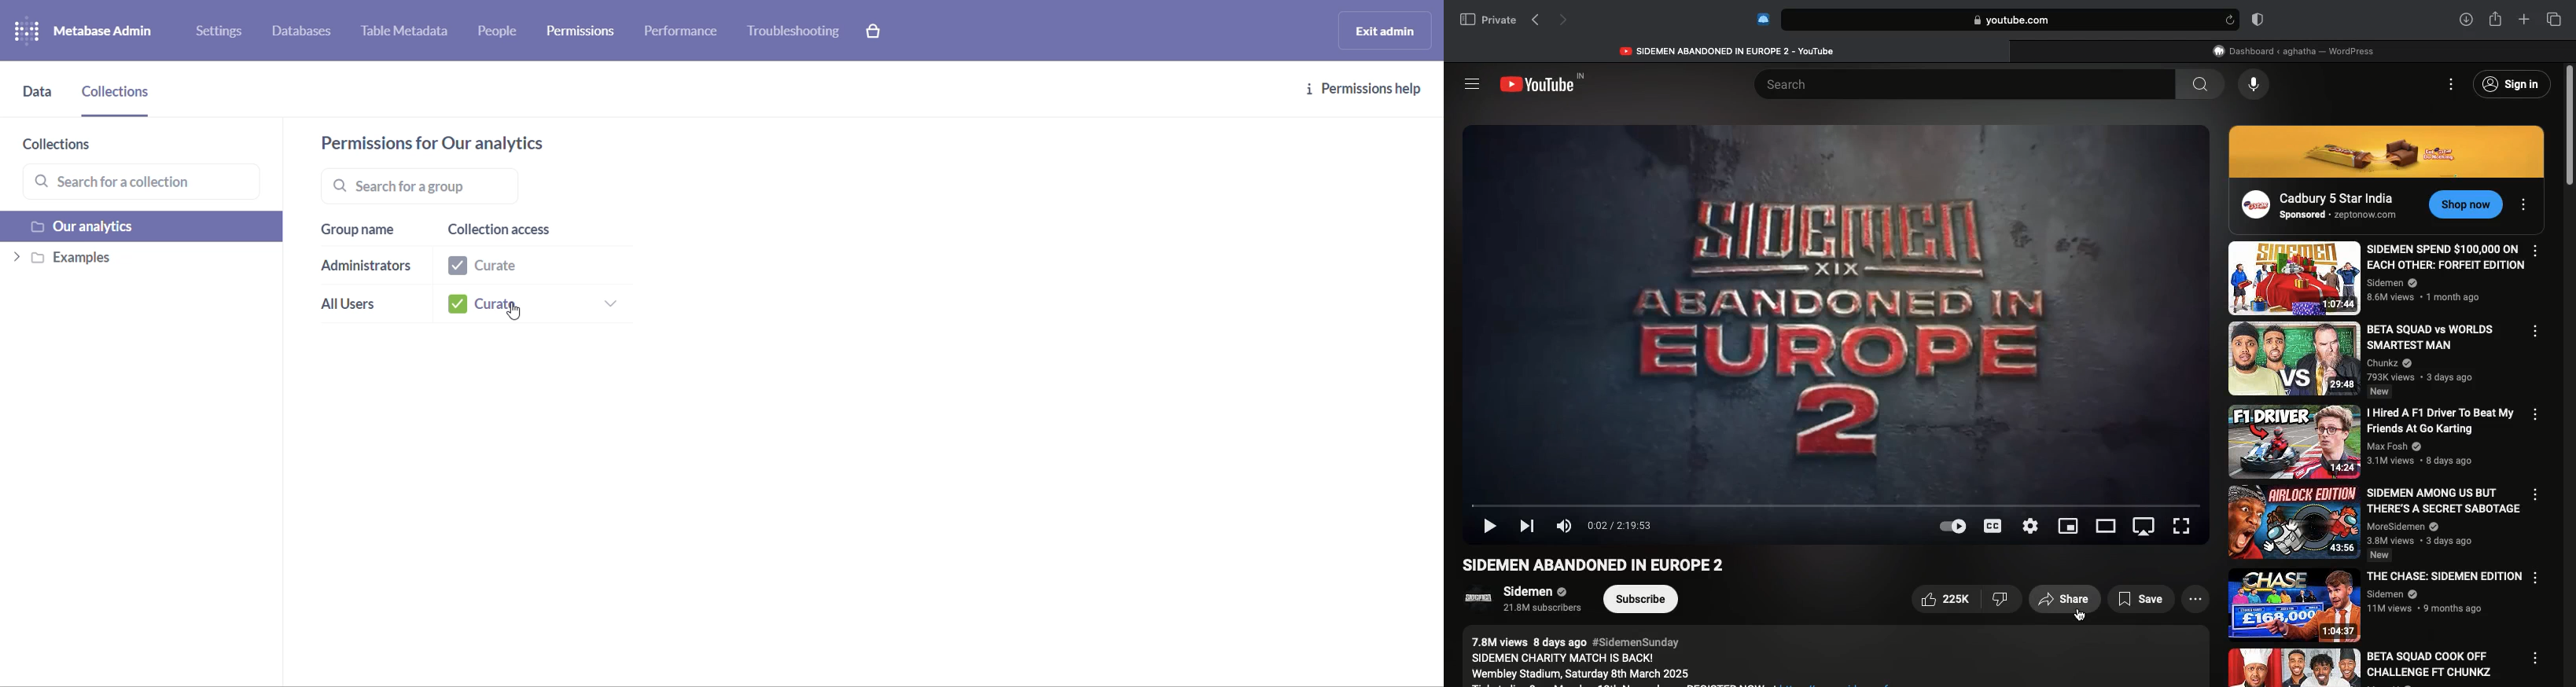 Image resolution: width=2576 pixels, height=700 pixels. What do you see at coordinates (147, 183) in the screenshot?
I see `search bar` at bounding box center [147, 183].